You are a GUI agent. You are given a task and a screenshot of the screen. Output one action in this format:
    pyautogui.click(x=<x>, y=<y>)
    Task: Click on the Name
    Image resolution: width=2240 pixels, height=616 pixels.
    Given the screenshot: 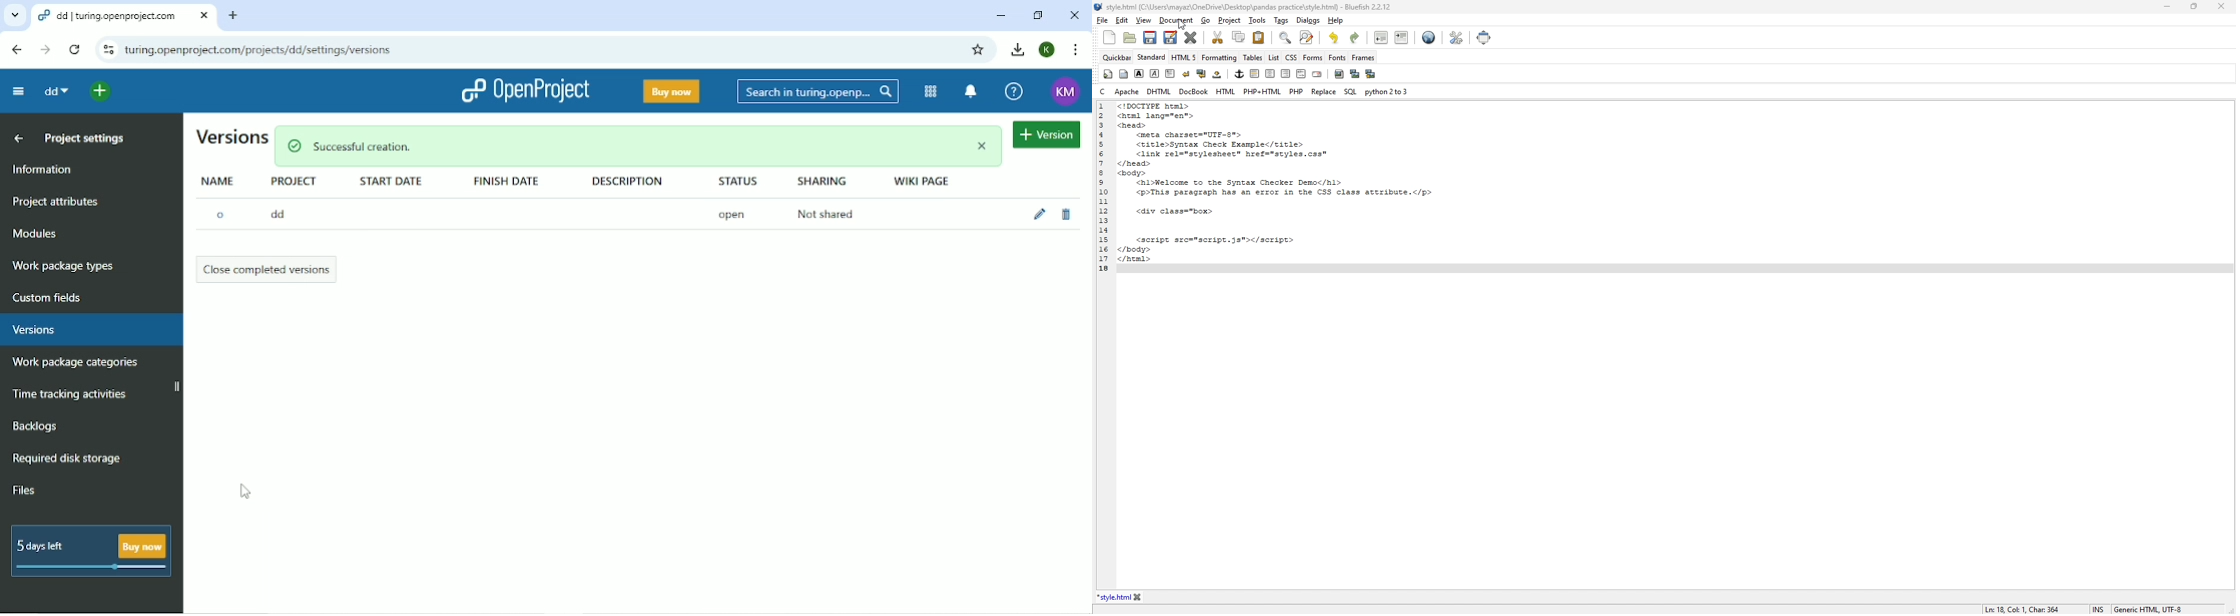 What is the action you would take?
    pyautogui.click(x=219, y=180)
    